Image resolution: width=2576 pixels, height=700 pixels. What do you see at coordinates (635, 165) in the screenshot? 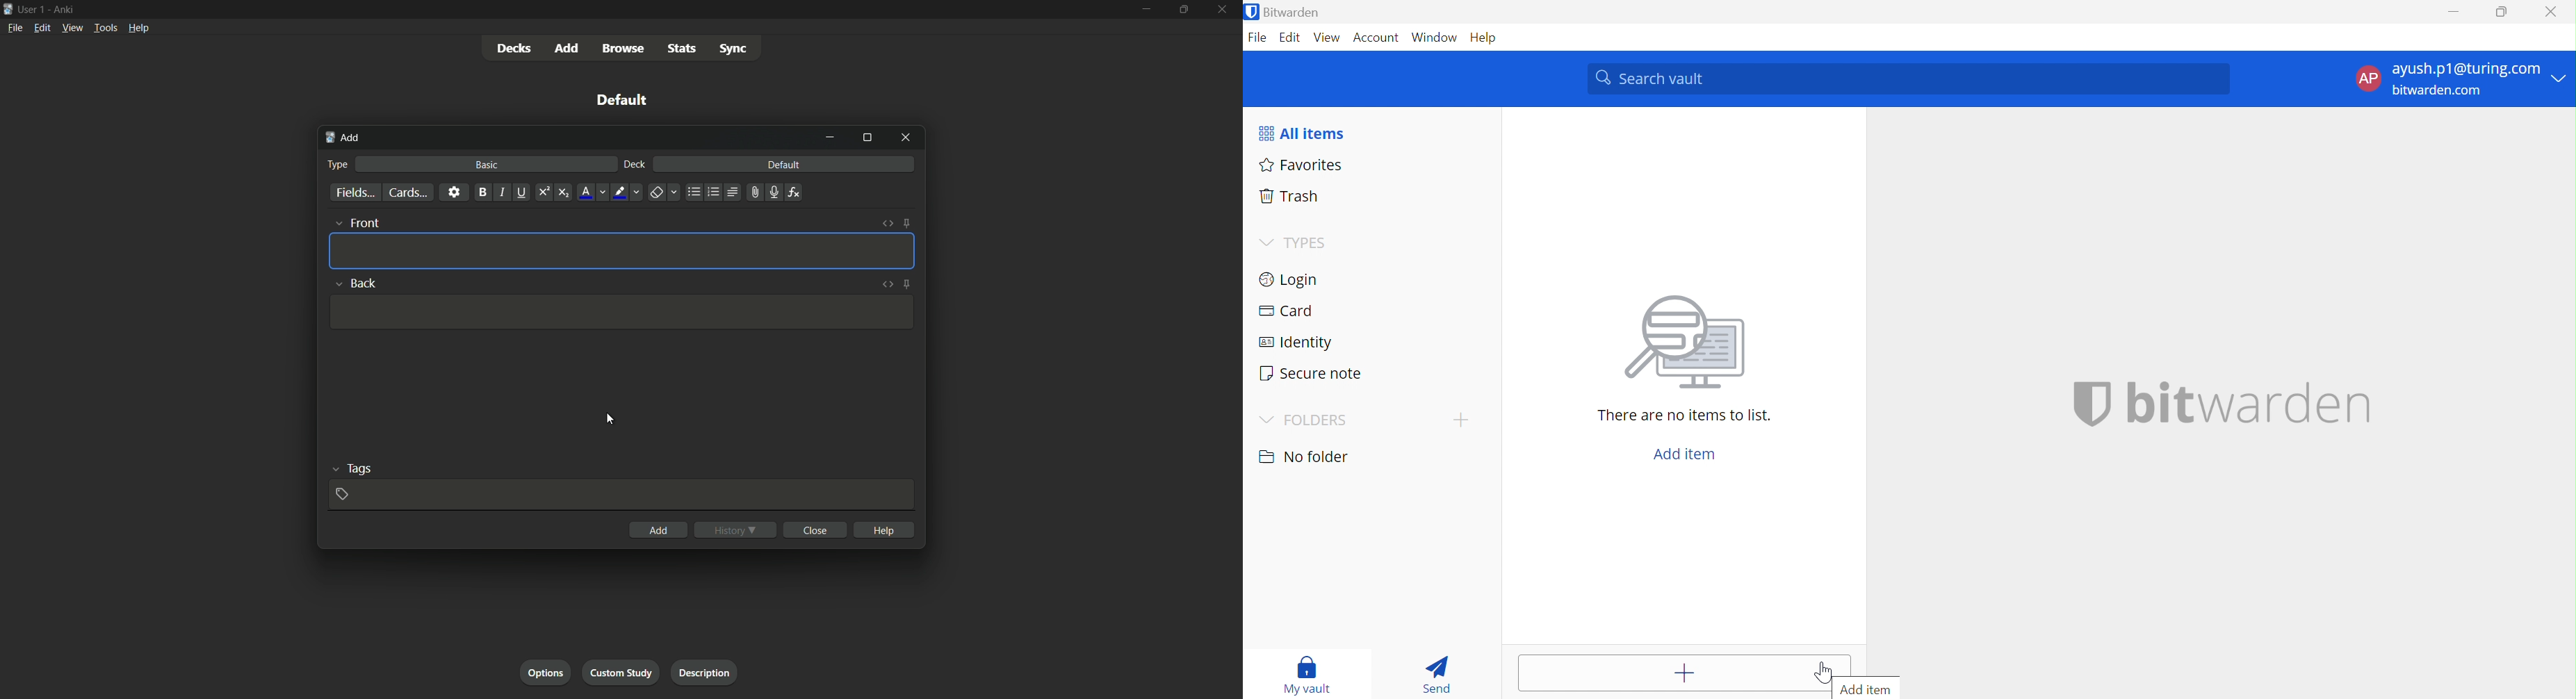
I see `deck` at bounding box center [635, 165].